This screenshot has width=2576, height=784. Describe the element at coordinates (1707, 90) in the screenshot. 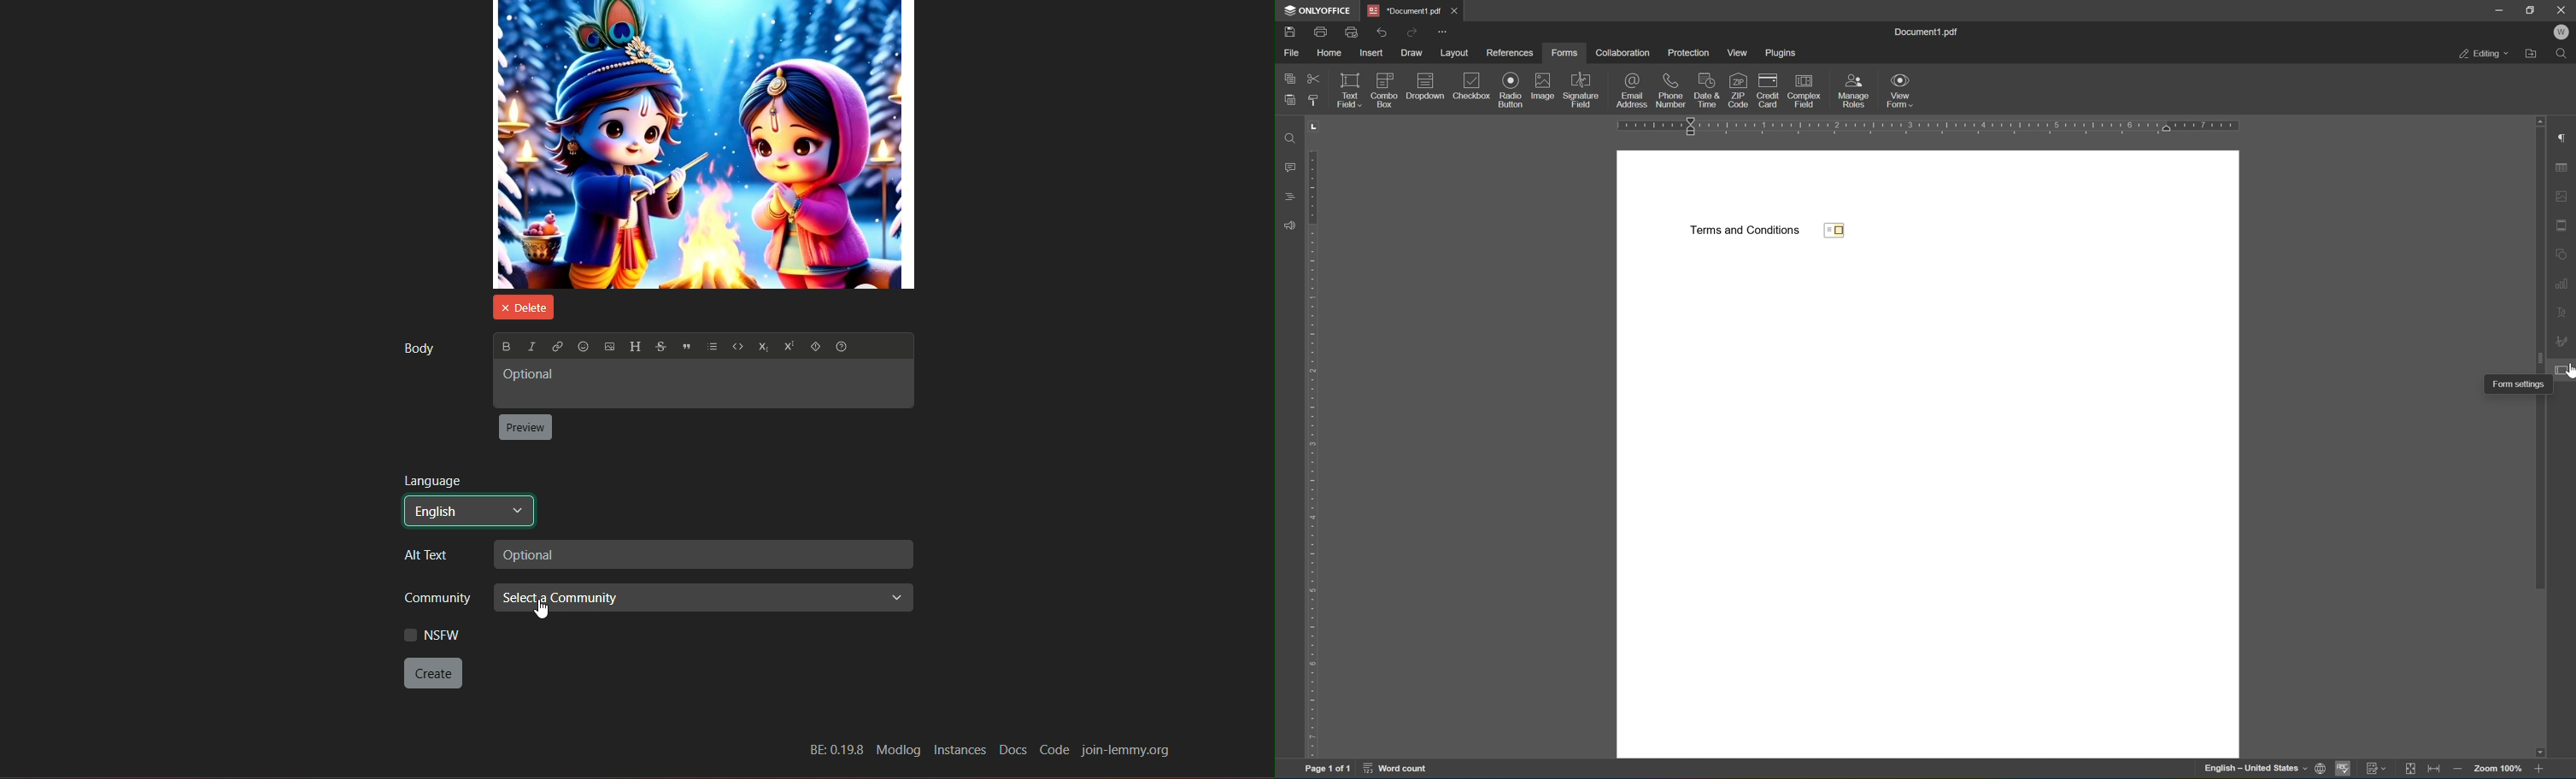

I see `date and time` at that location.